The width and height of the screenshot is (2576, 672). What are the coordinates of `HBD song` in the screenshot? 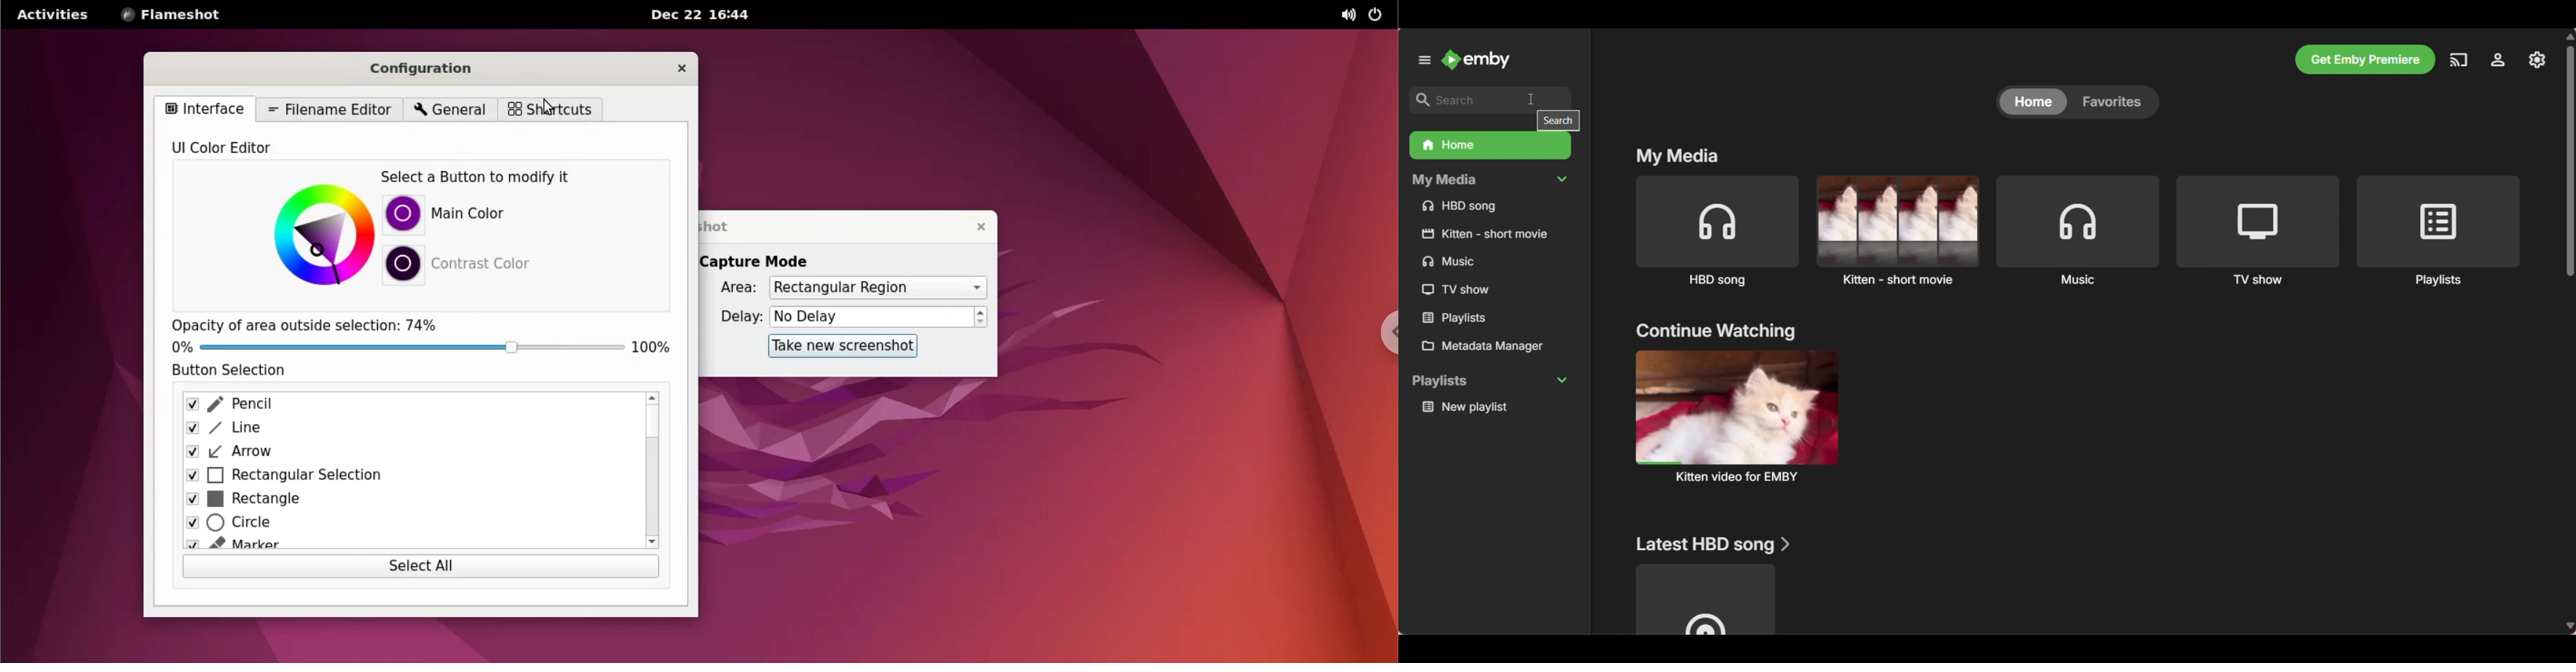 It's located at (1486, 207).